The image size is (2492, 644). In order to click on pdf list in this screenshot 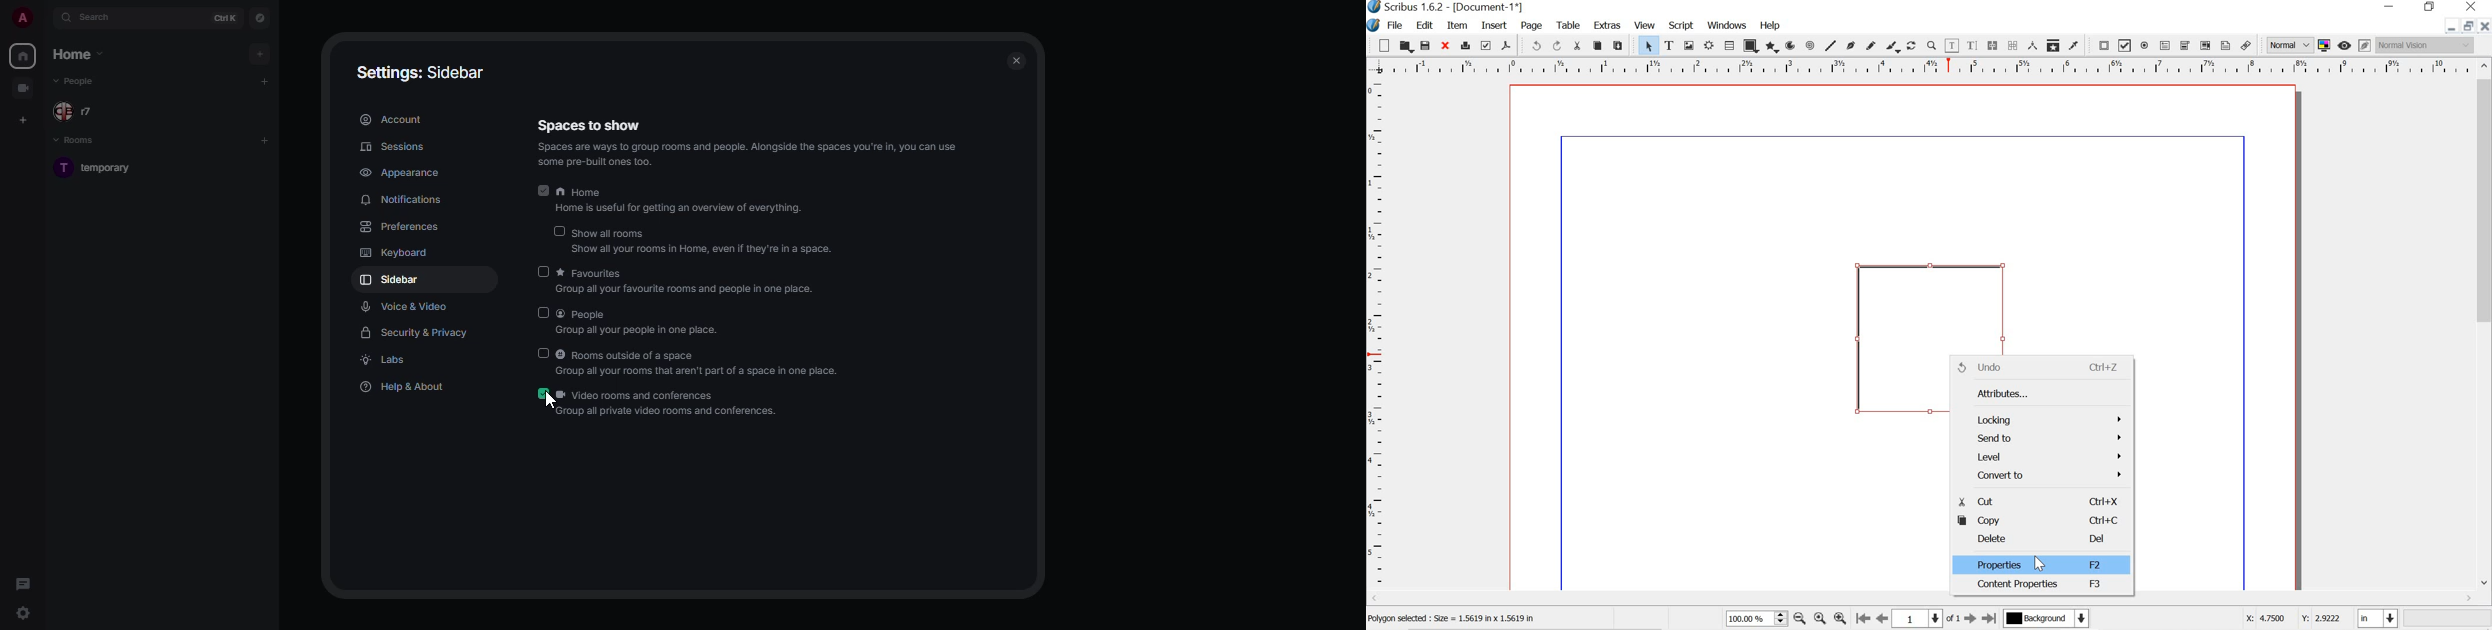, I will do `click(2205, 45)`.